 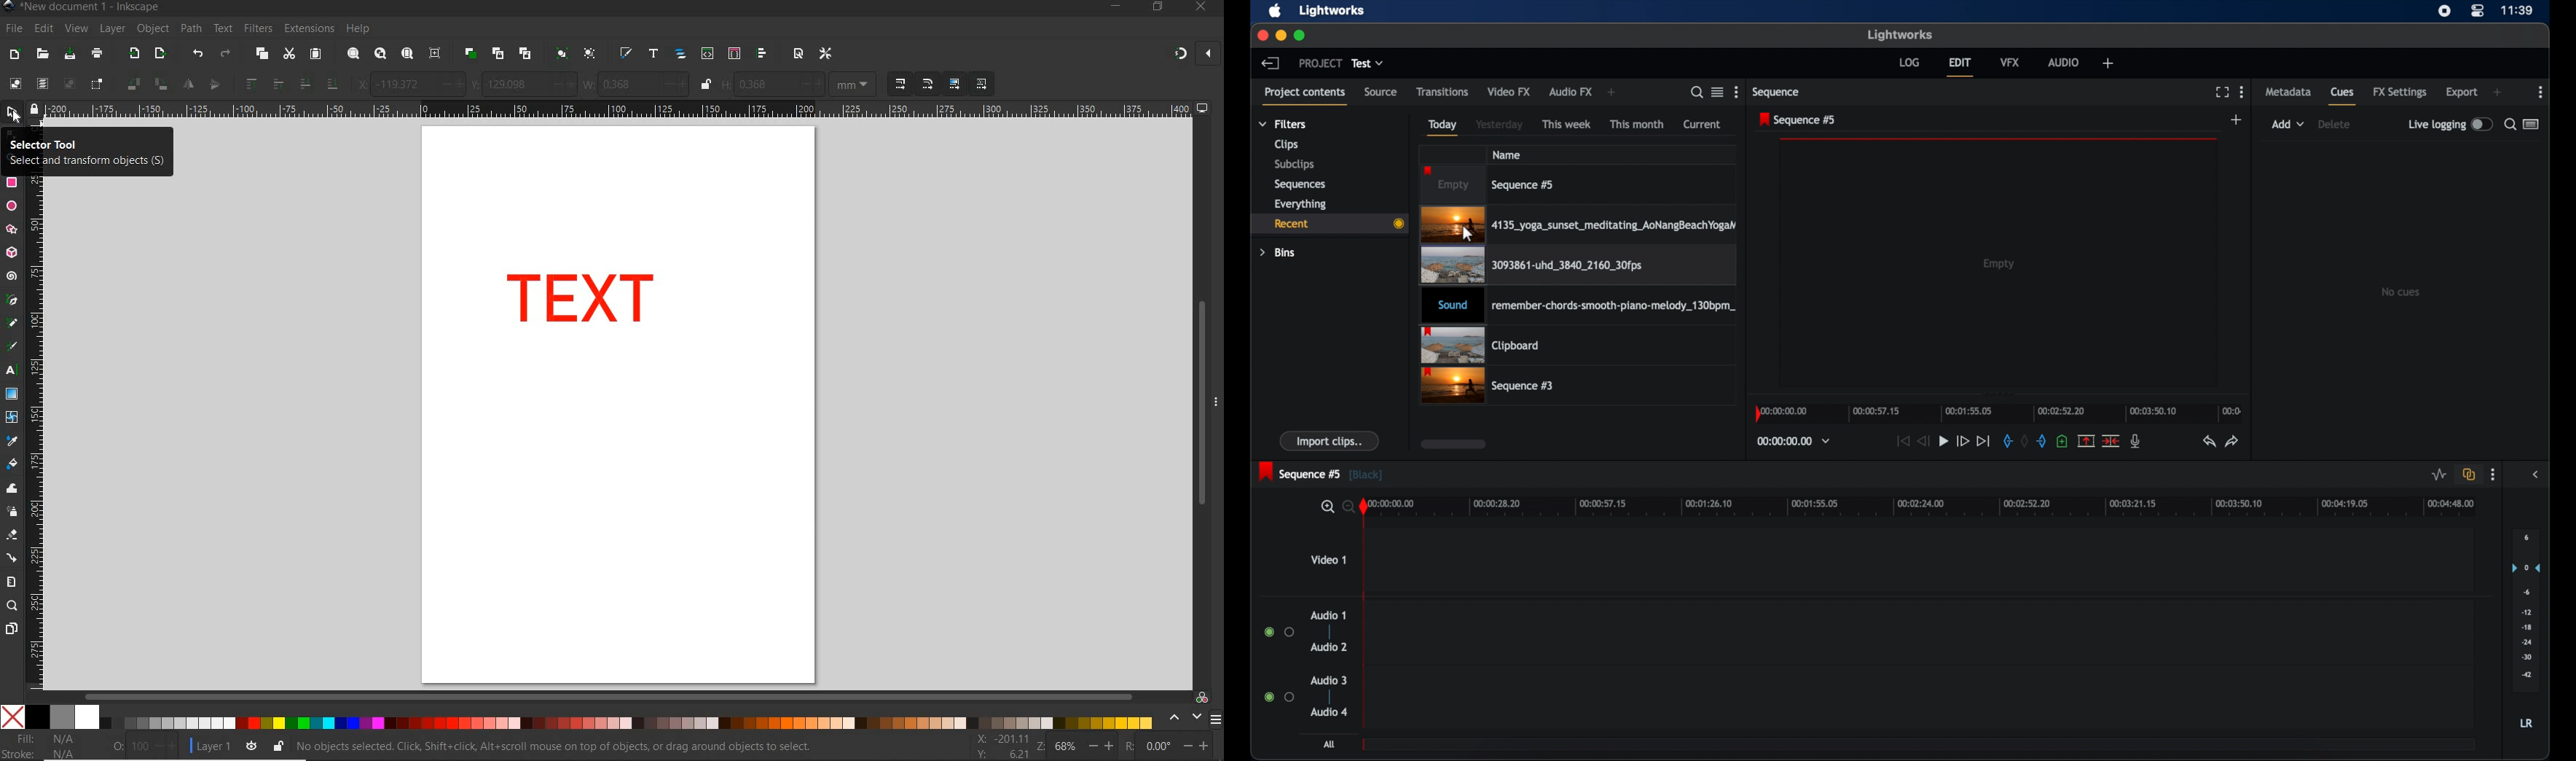 I want to click on PASTE, so click(x=316, y=54).